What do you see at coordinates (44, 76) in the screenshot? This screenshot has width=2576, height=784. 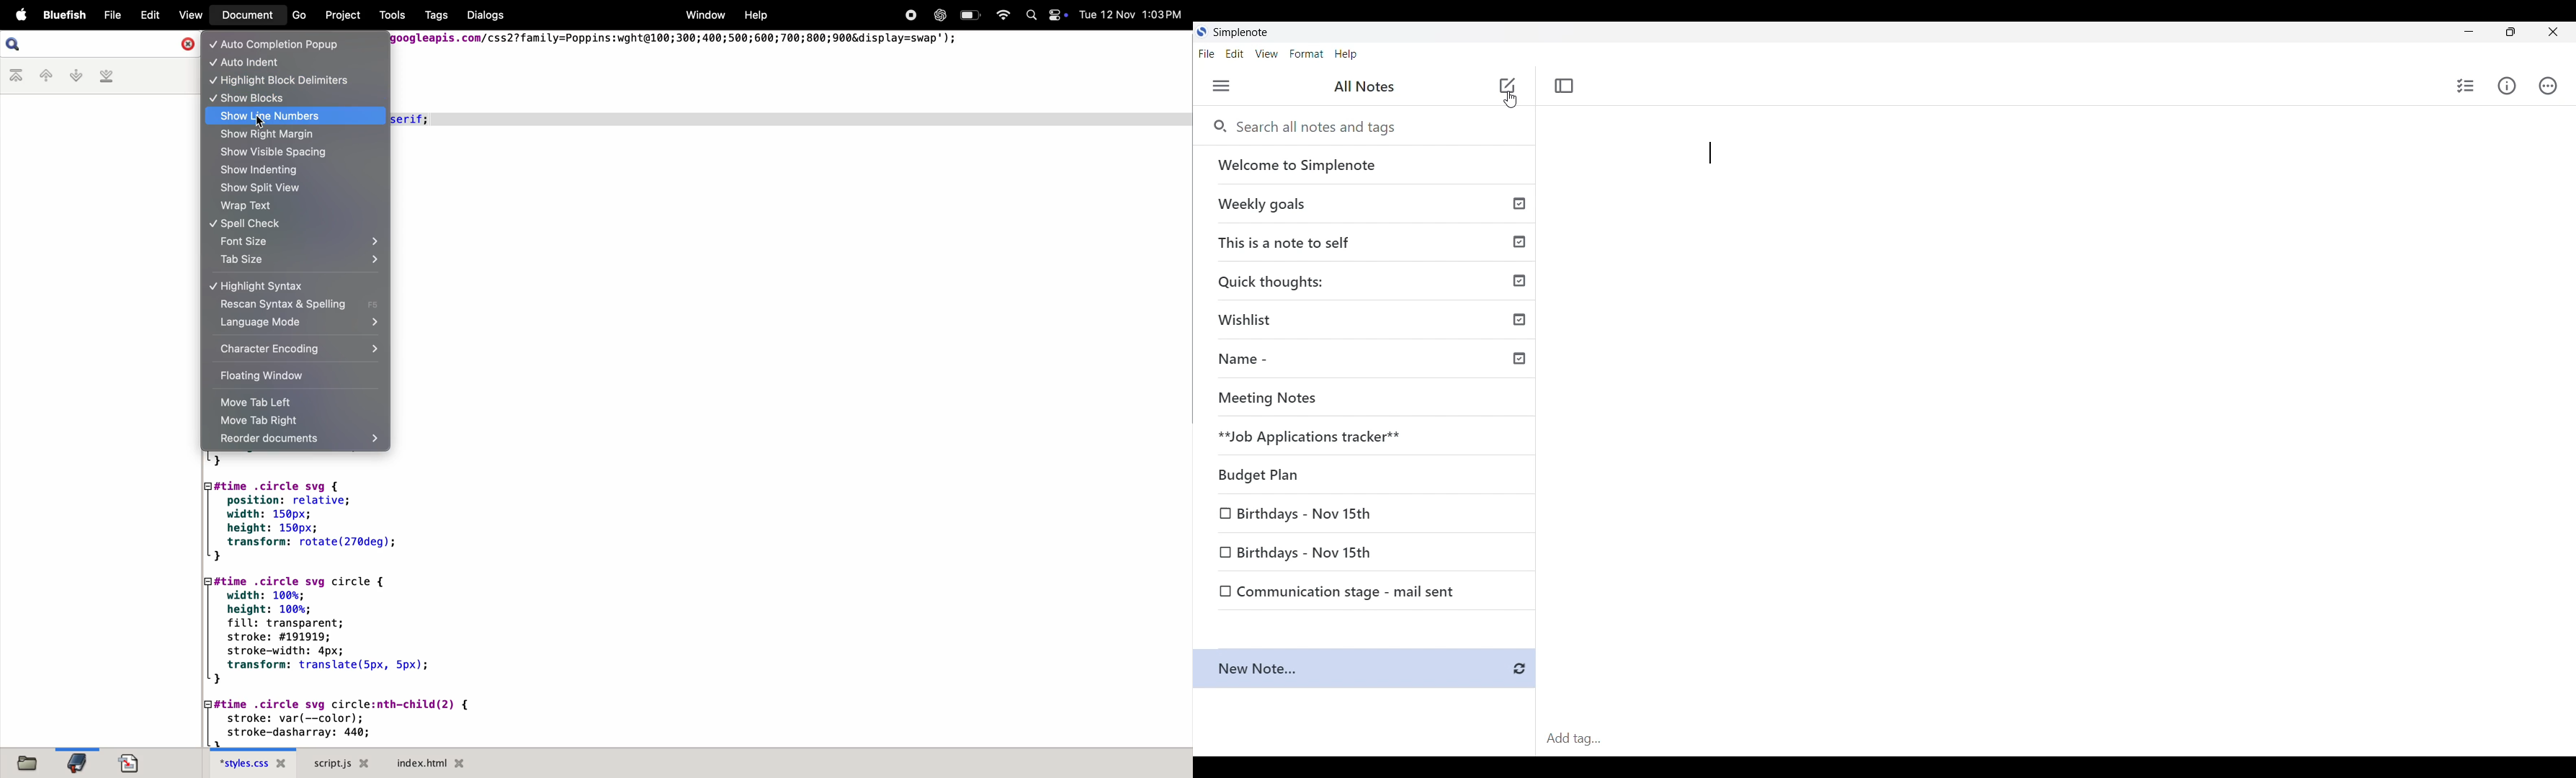 I see `previous bookmark` at bounding box center [44, 76].